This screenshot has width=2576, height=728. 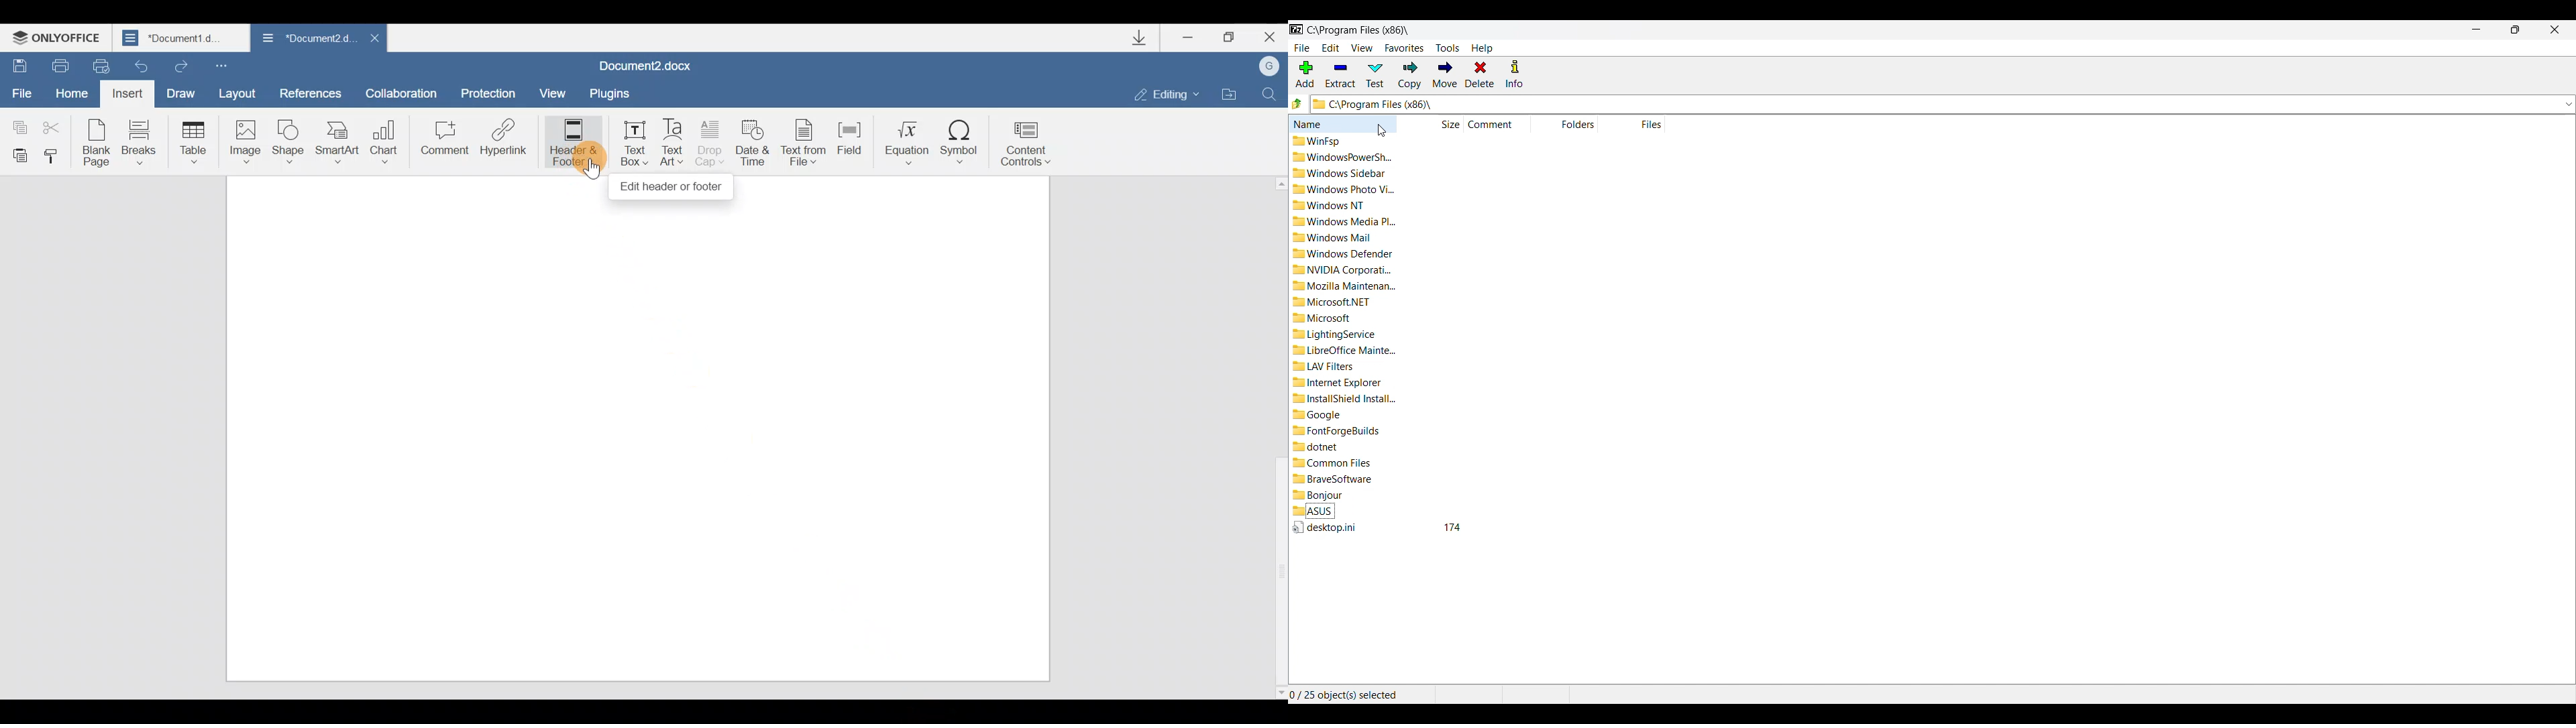 What do you see at coordinates (1345, 174) in the screenshot?
I see `Windows Sidebar` at bounding box center [1345, 174].